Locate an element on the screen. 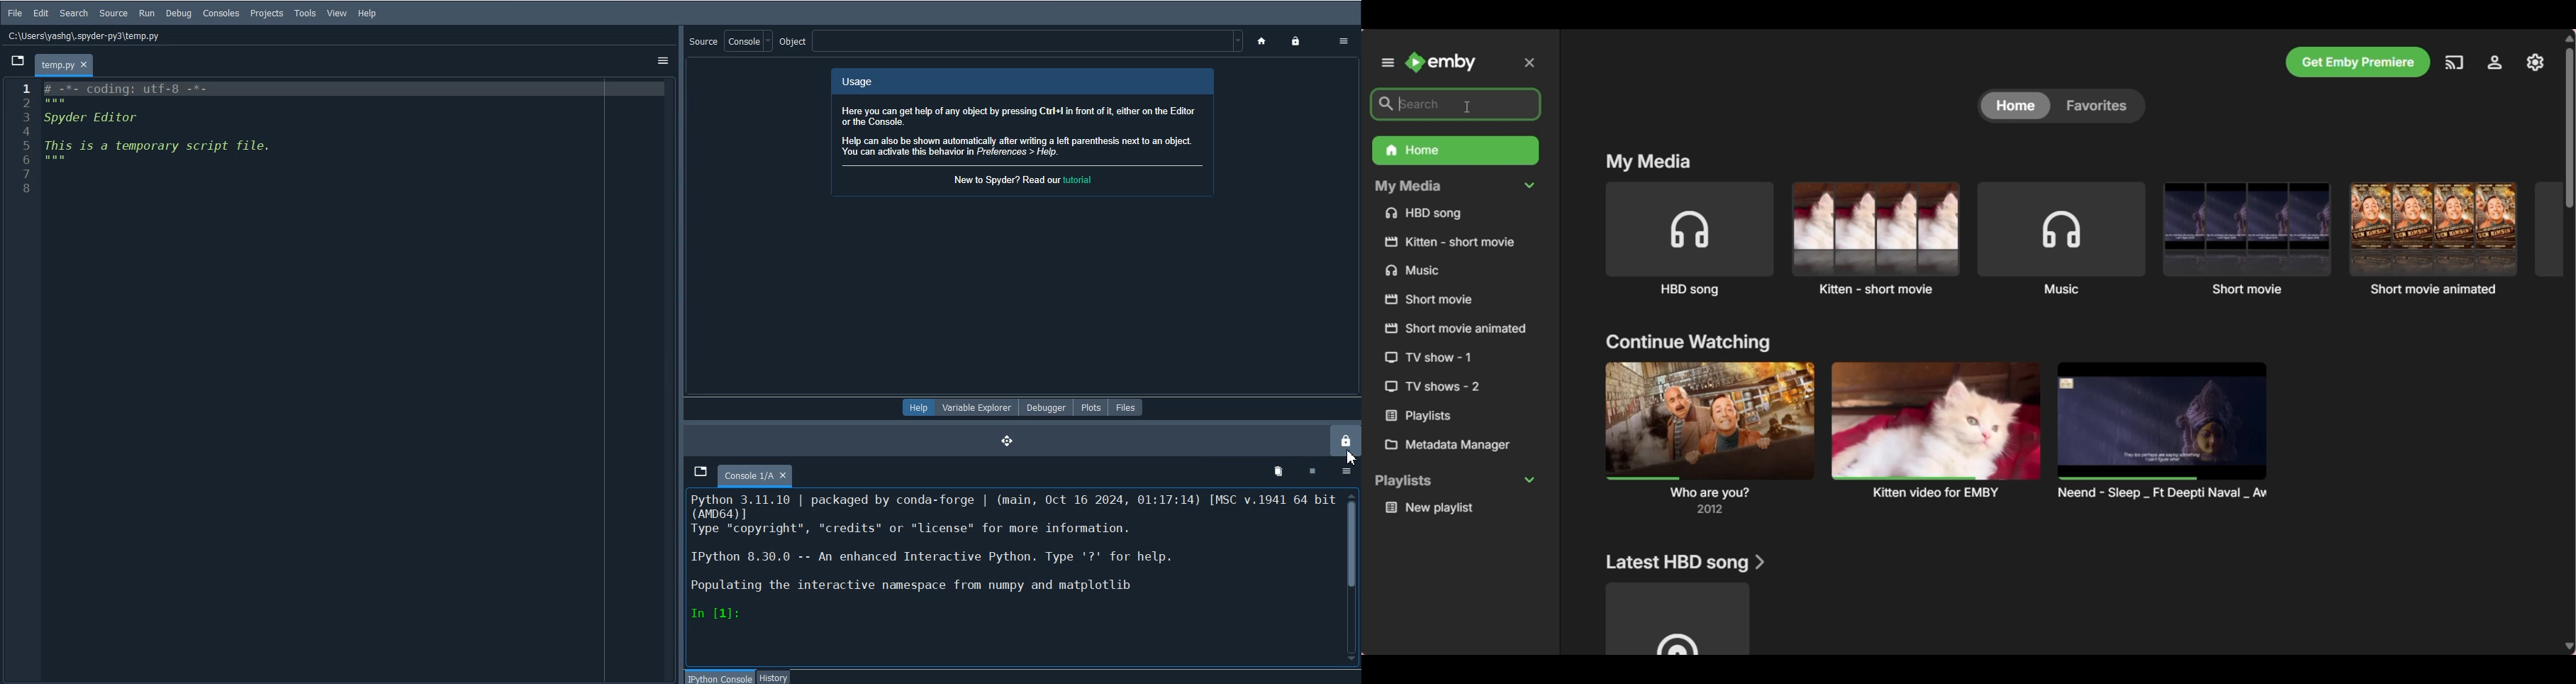  Vertical scroll bar is located at coordinates (1353, 574).